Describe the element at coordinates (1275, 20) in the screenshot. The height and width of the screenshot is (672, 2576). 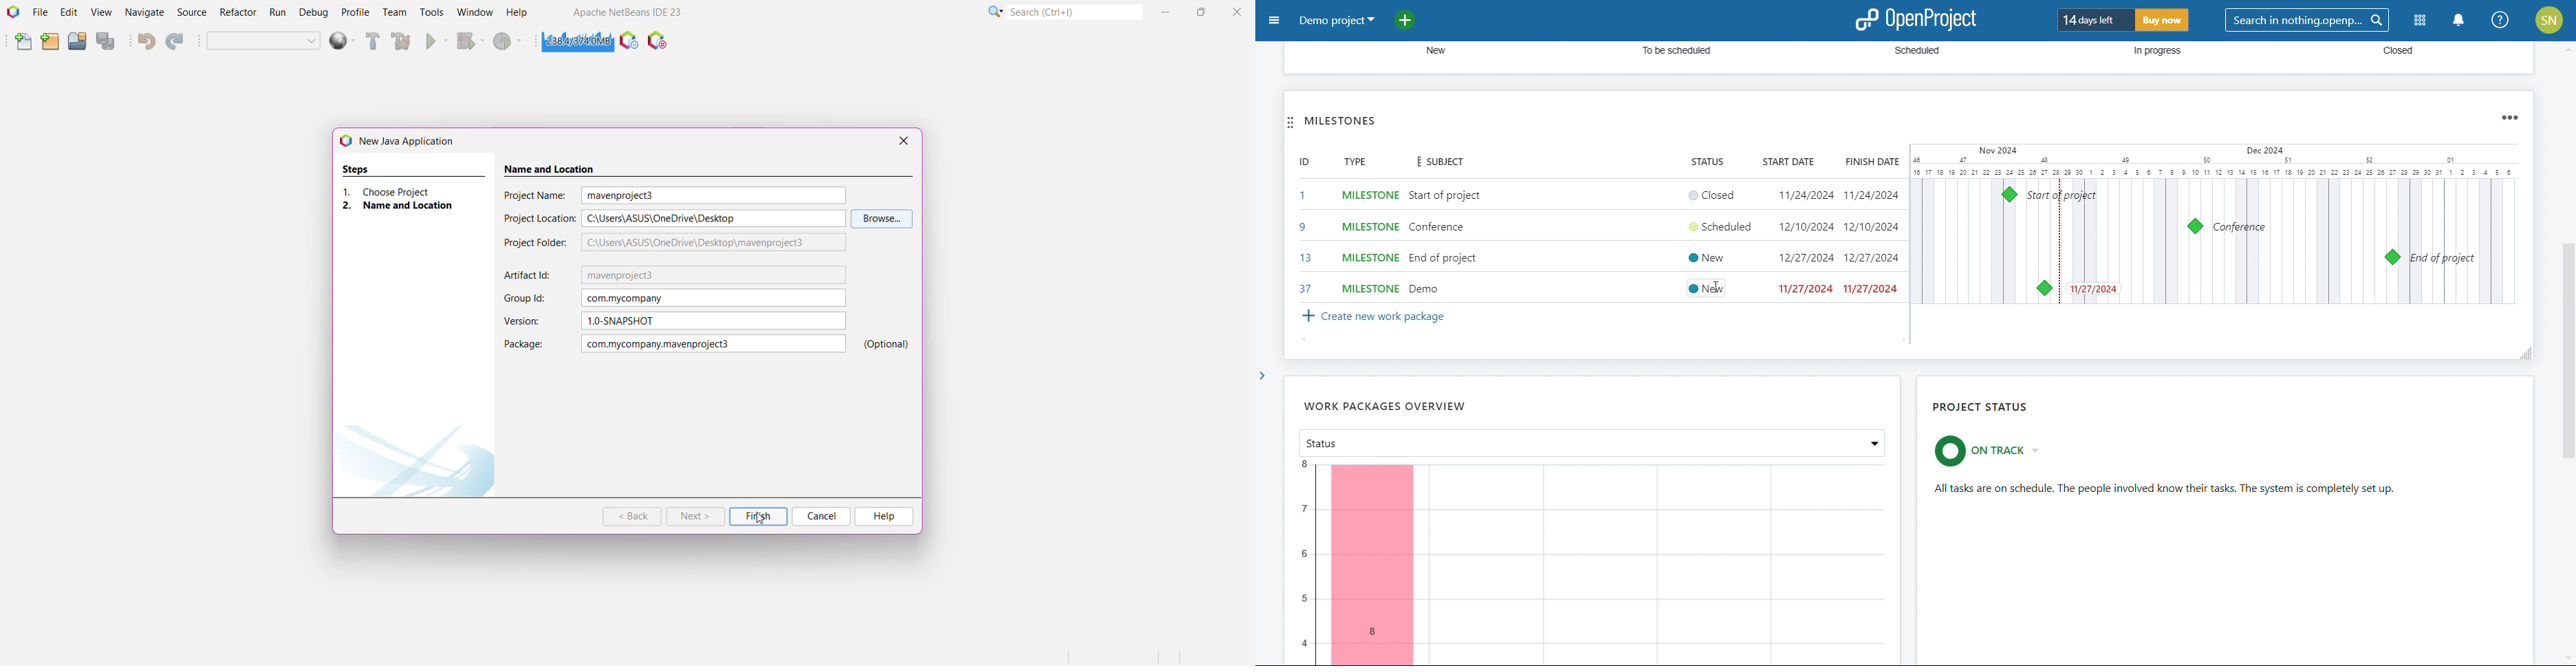
I see `open sidebar menu` at that location.